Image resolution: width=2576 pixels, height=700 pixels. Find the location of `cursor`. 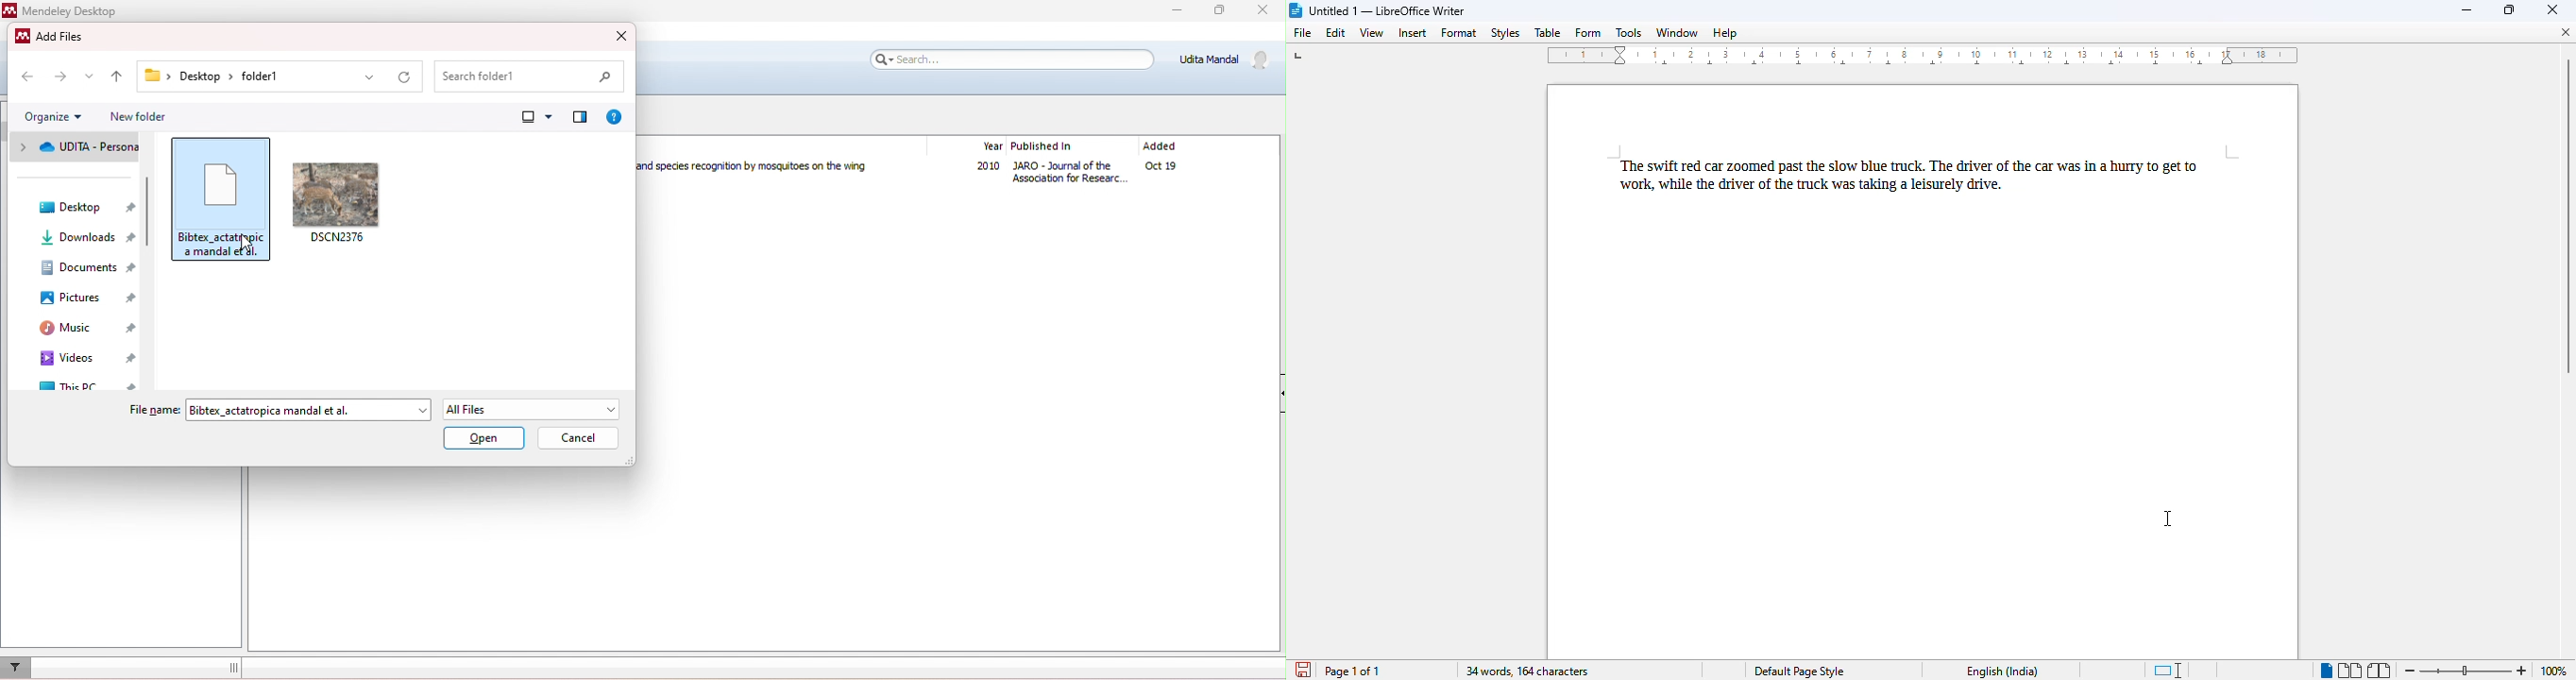

cursor is located at coordinates (2170, 518).